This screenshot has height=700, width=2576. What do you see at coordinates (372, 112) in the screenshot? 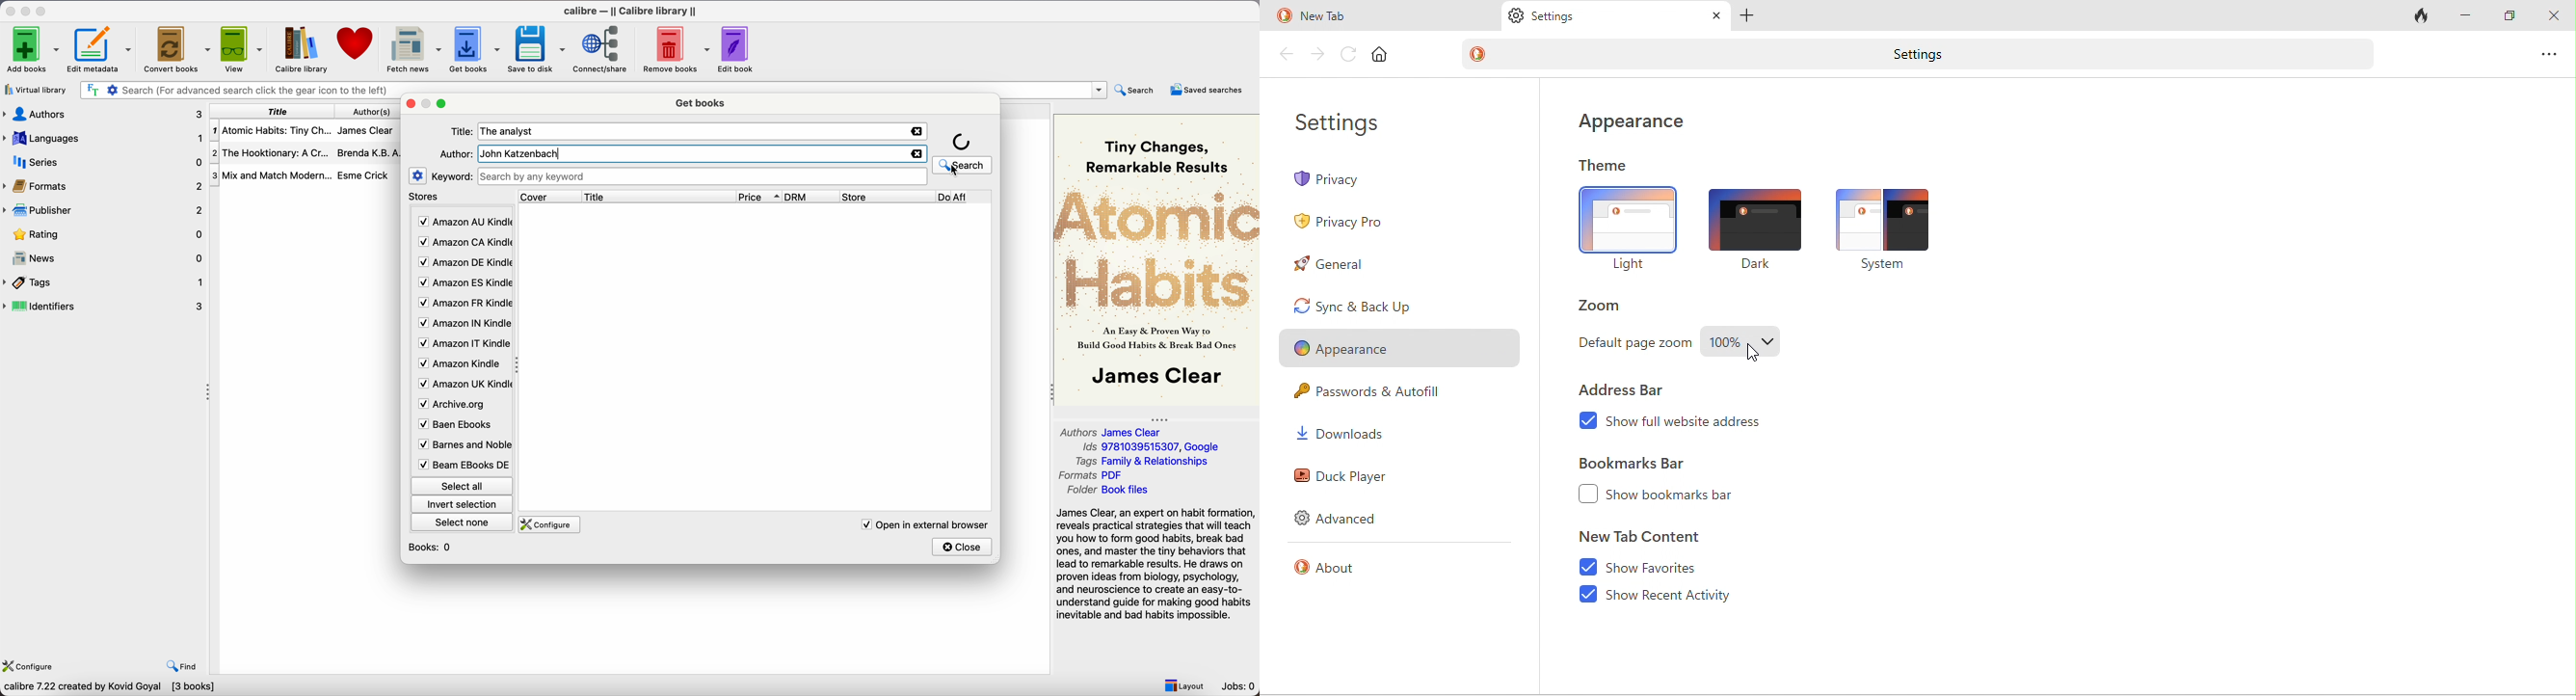
I see `authors` at bounding box center [372, 112].